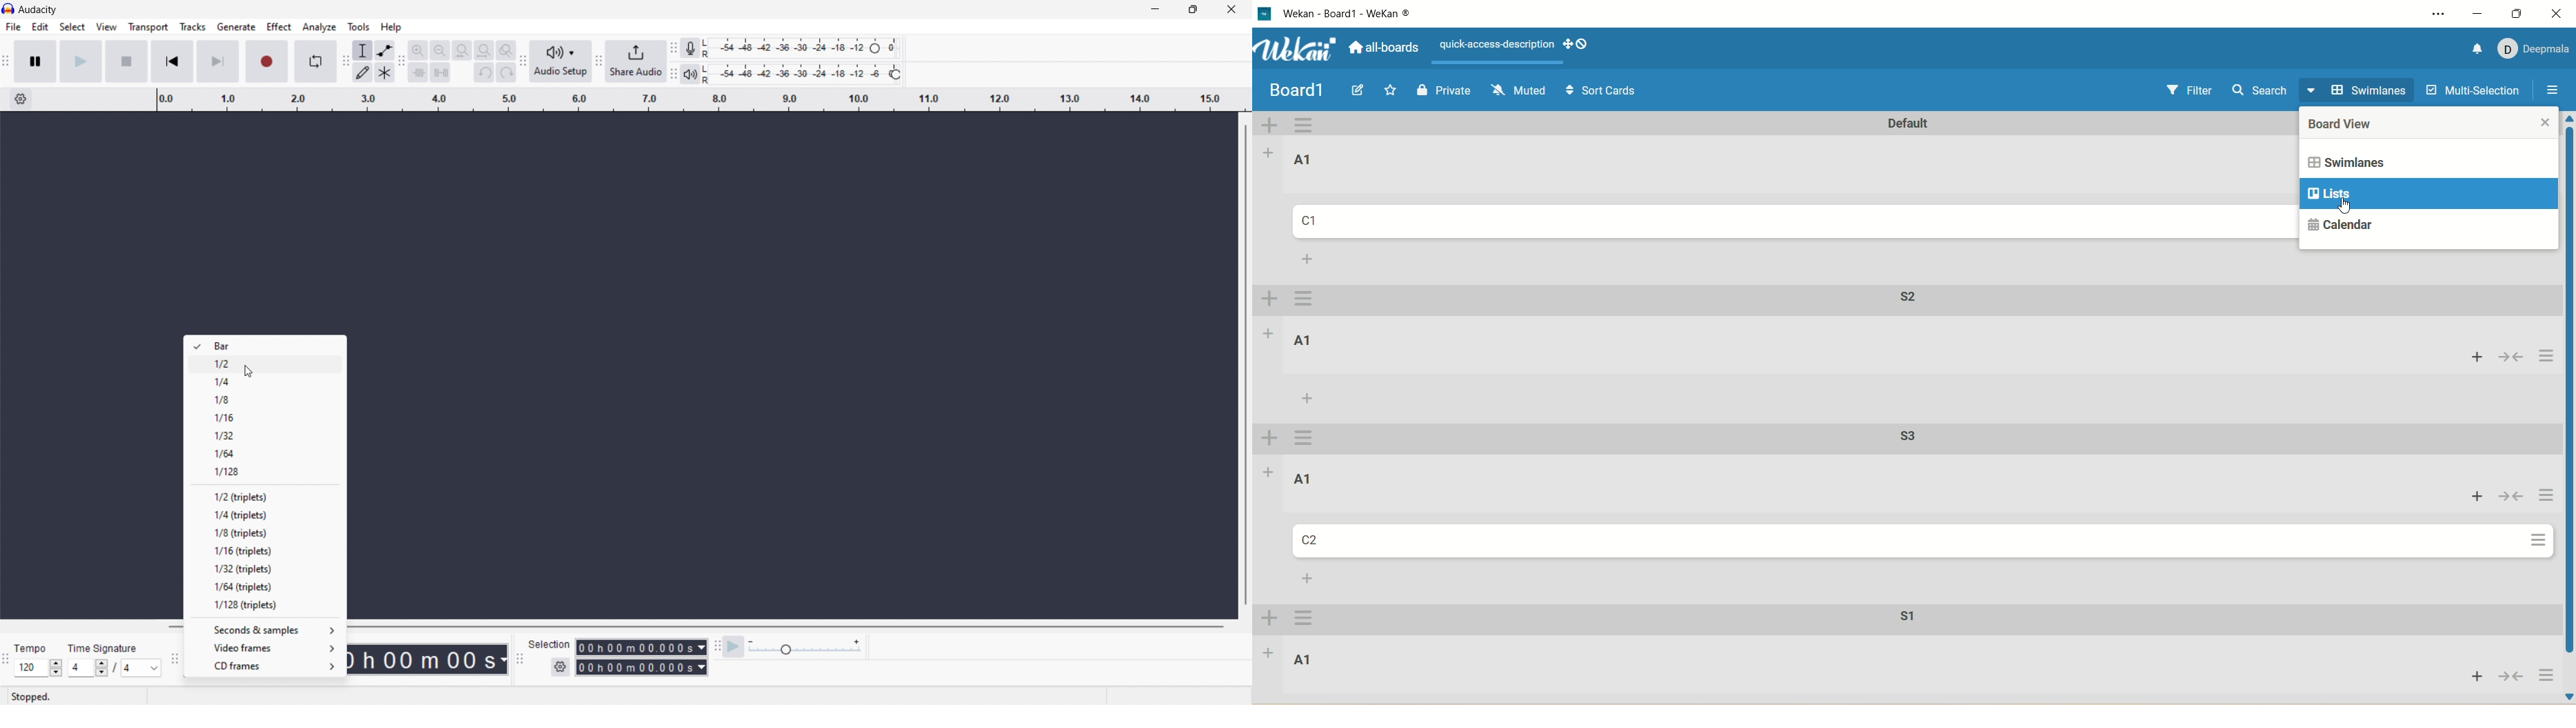 The height and width of the screenshot is (728, 2576). Describe the element at coordinates (636, 61) in the screenshot. I see `share audio` at that location.